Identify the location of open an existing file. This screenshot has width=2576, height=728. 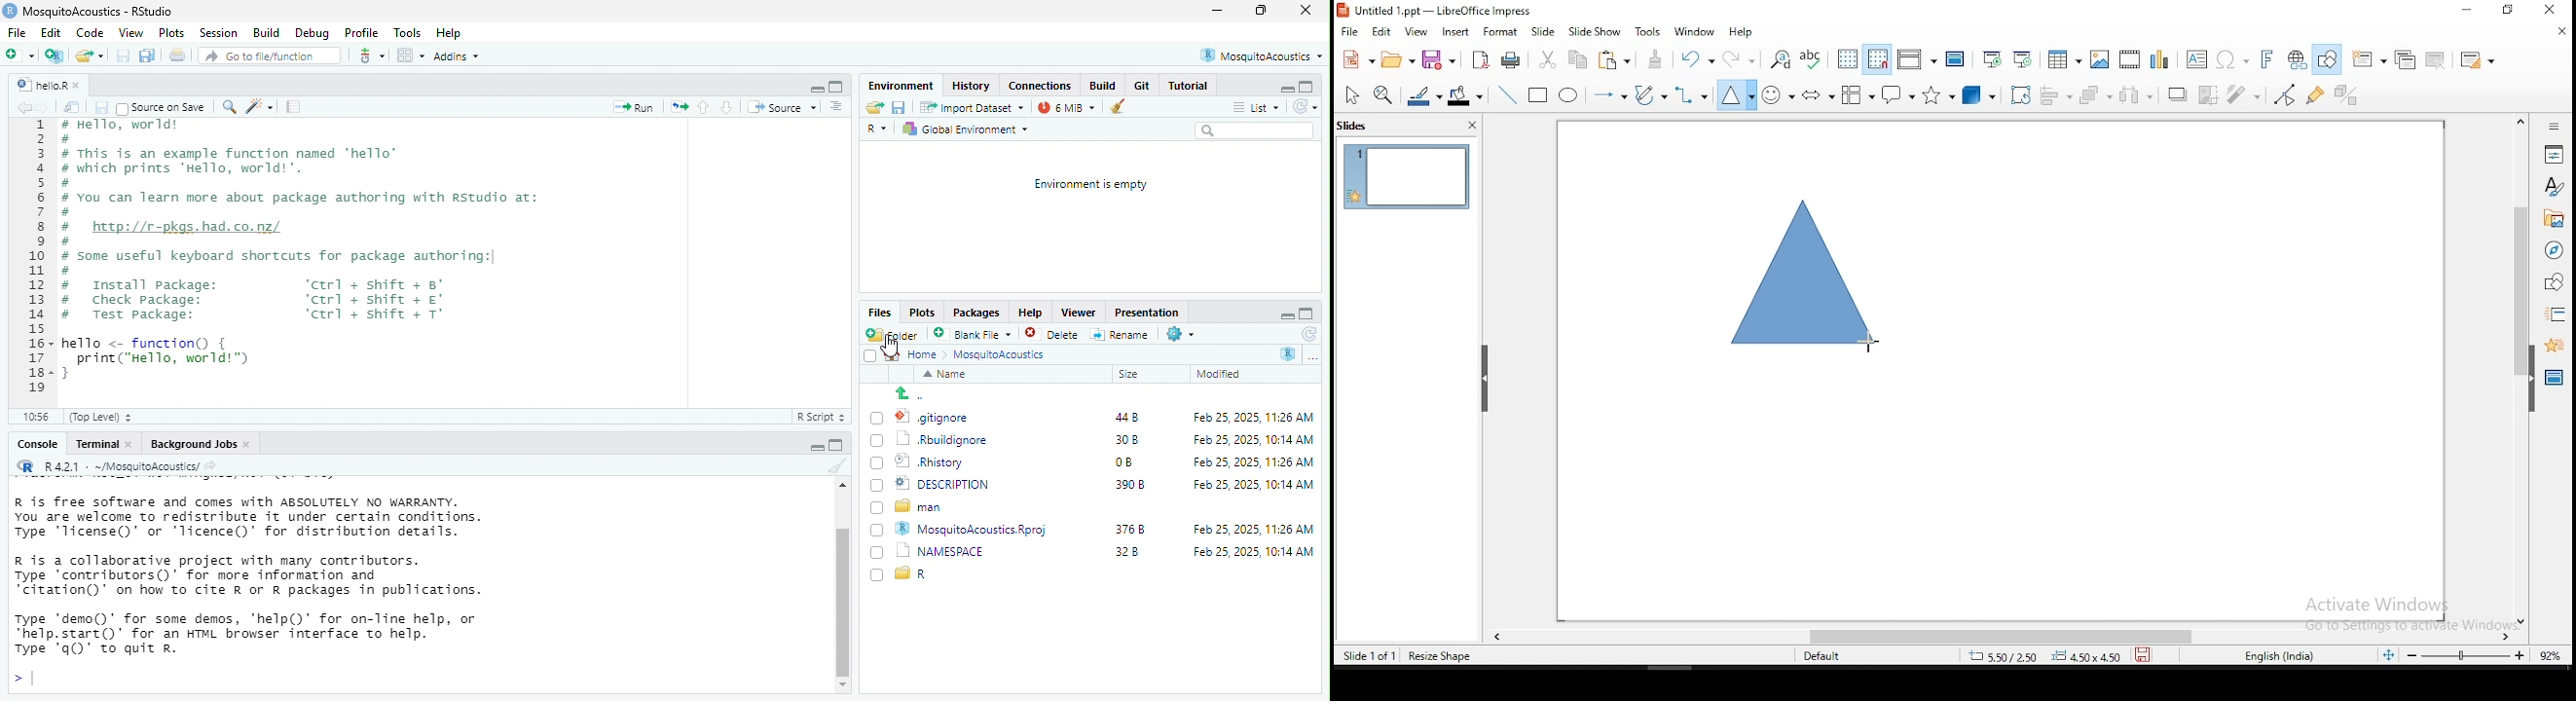
(876, 109).